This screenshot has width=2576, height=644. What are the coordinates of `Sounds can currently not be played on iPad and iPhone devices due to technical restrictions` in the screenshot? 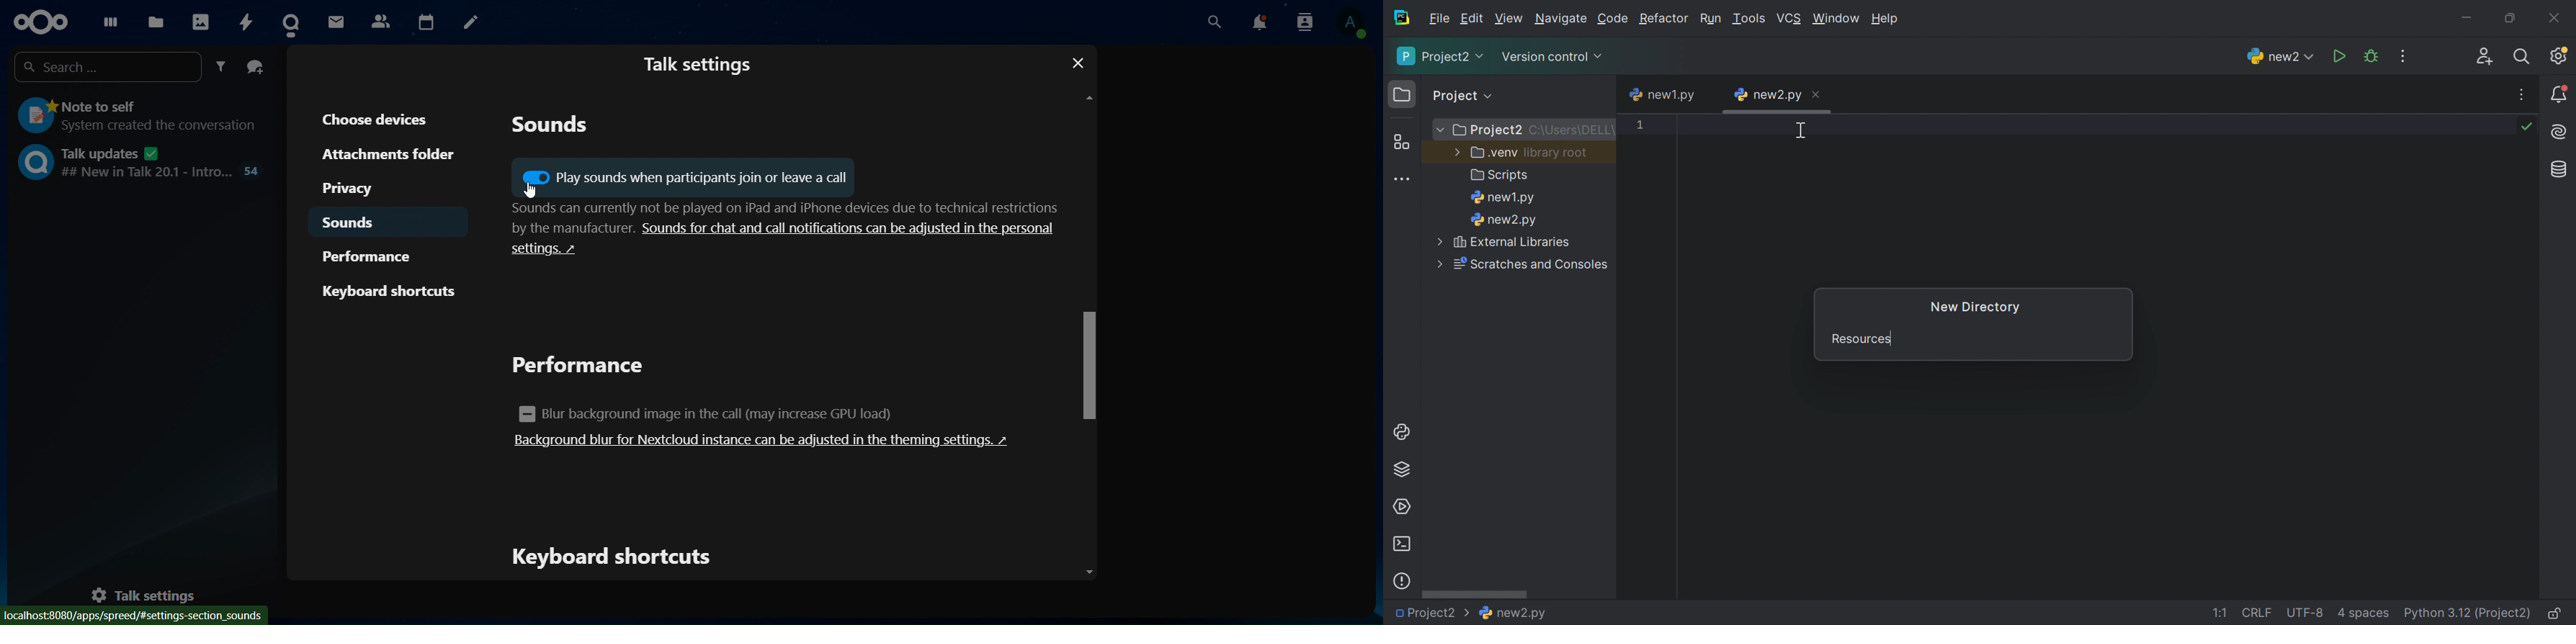 It's located at (773, 208).